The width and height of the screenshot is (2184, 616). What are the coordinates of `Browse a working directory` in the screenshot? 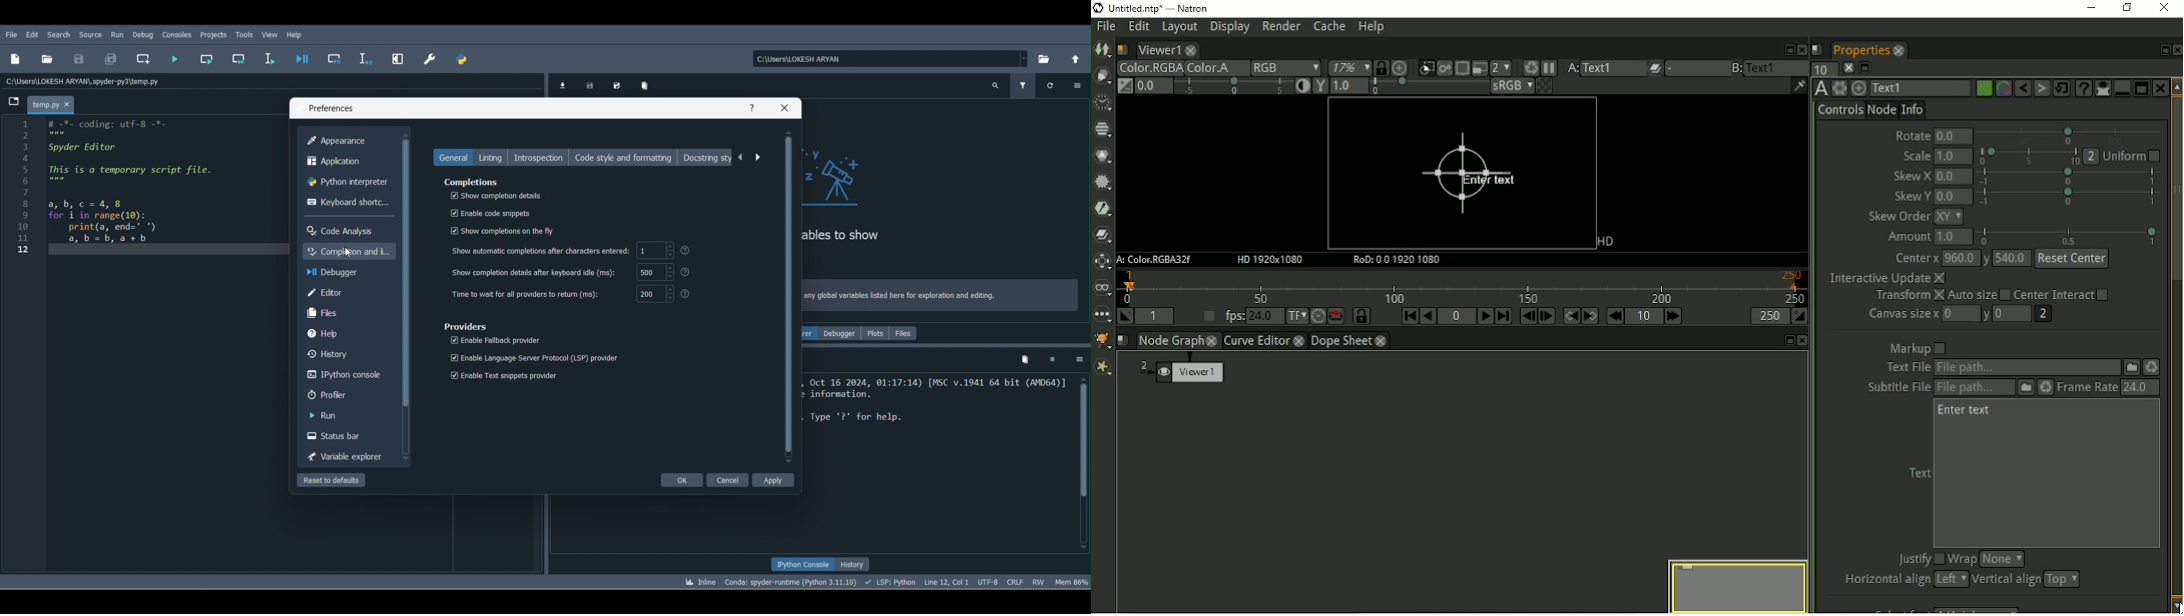 It's located at (1044, 59).